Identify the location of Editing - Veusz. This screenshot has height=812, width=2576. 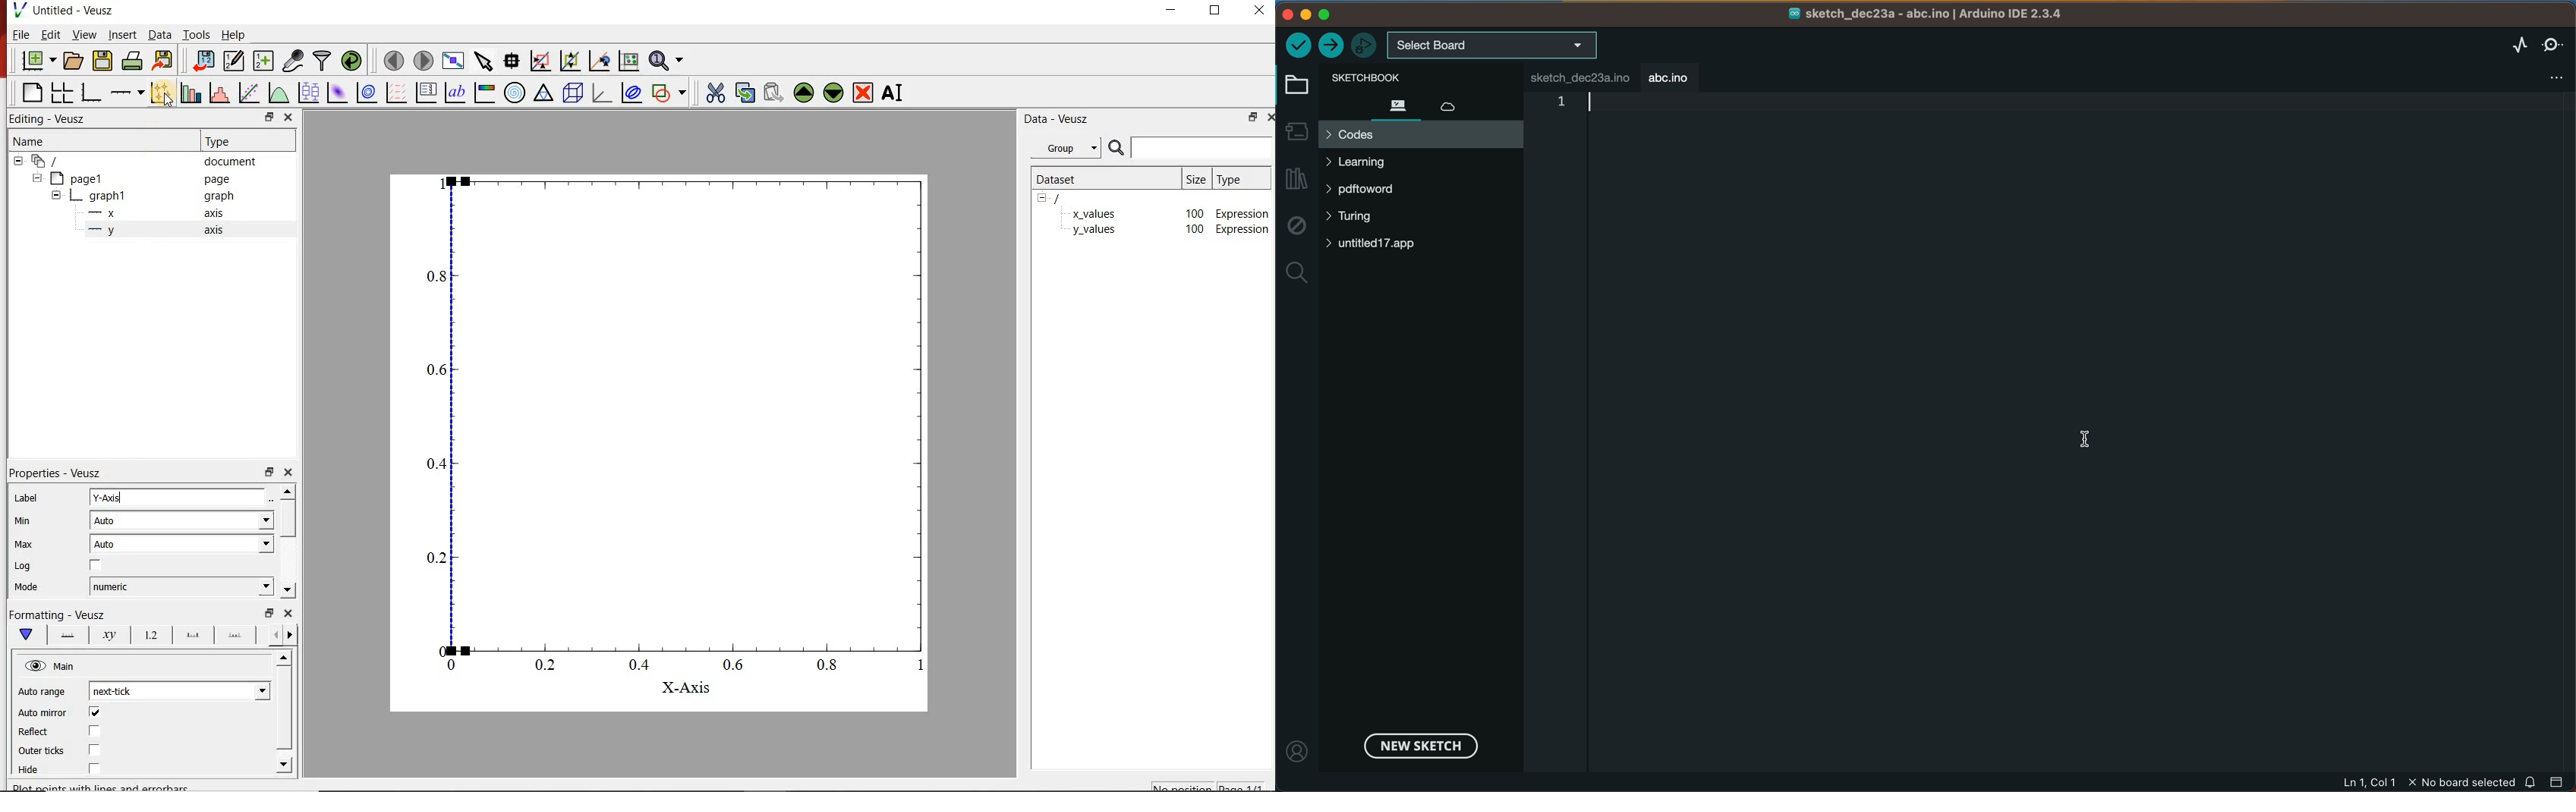
(49, 119).